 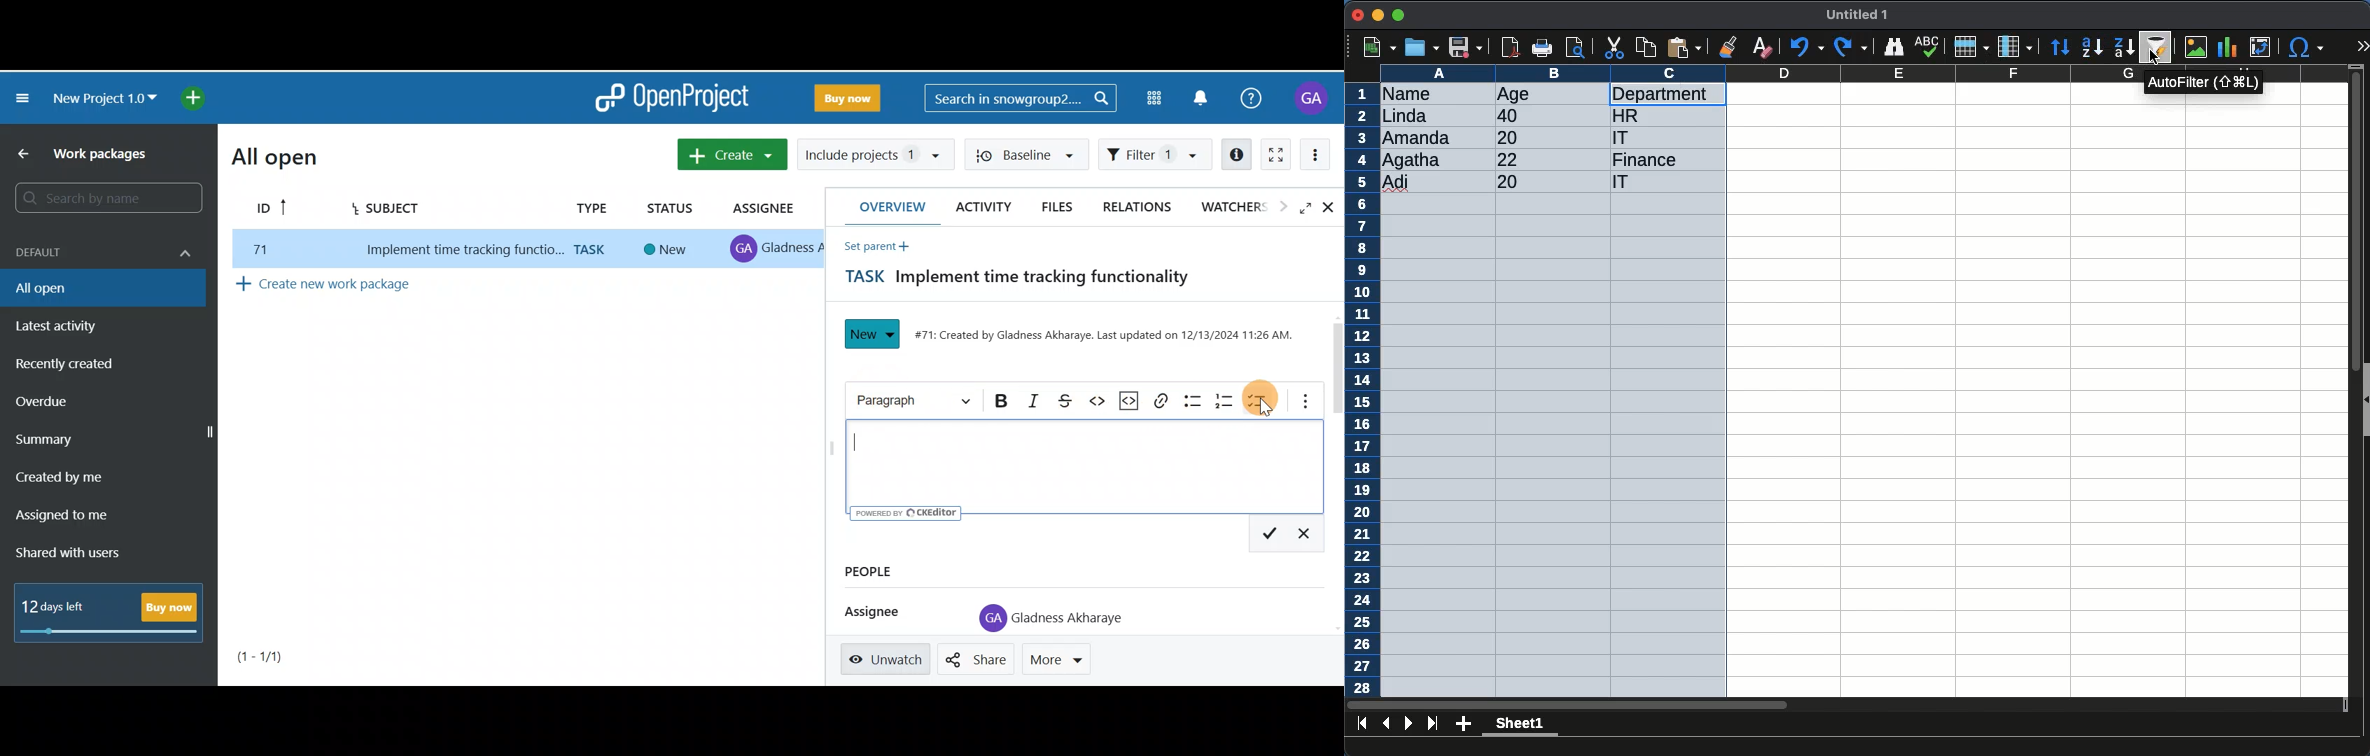 I want to click on new, so click(x=1378, y=47).